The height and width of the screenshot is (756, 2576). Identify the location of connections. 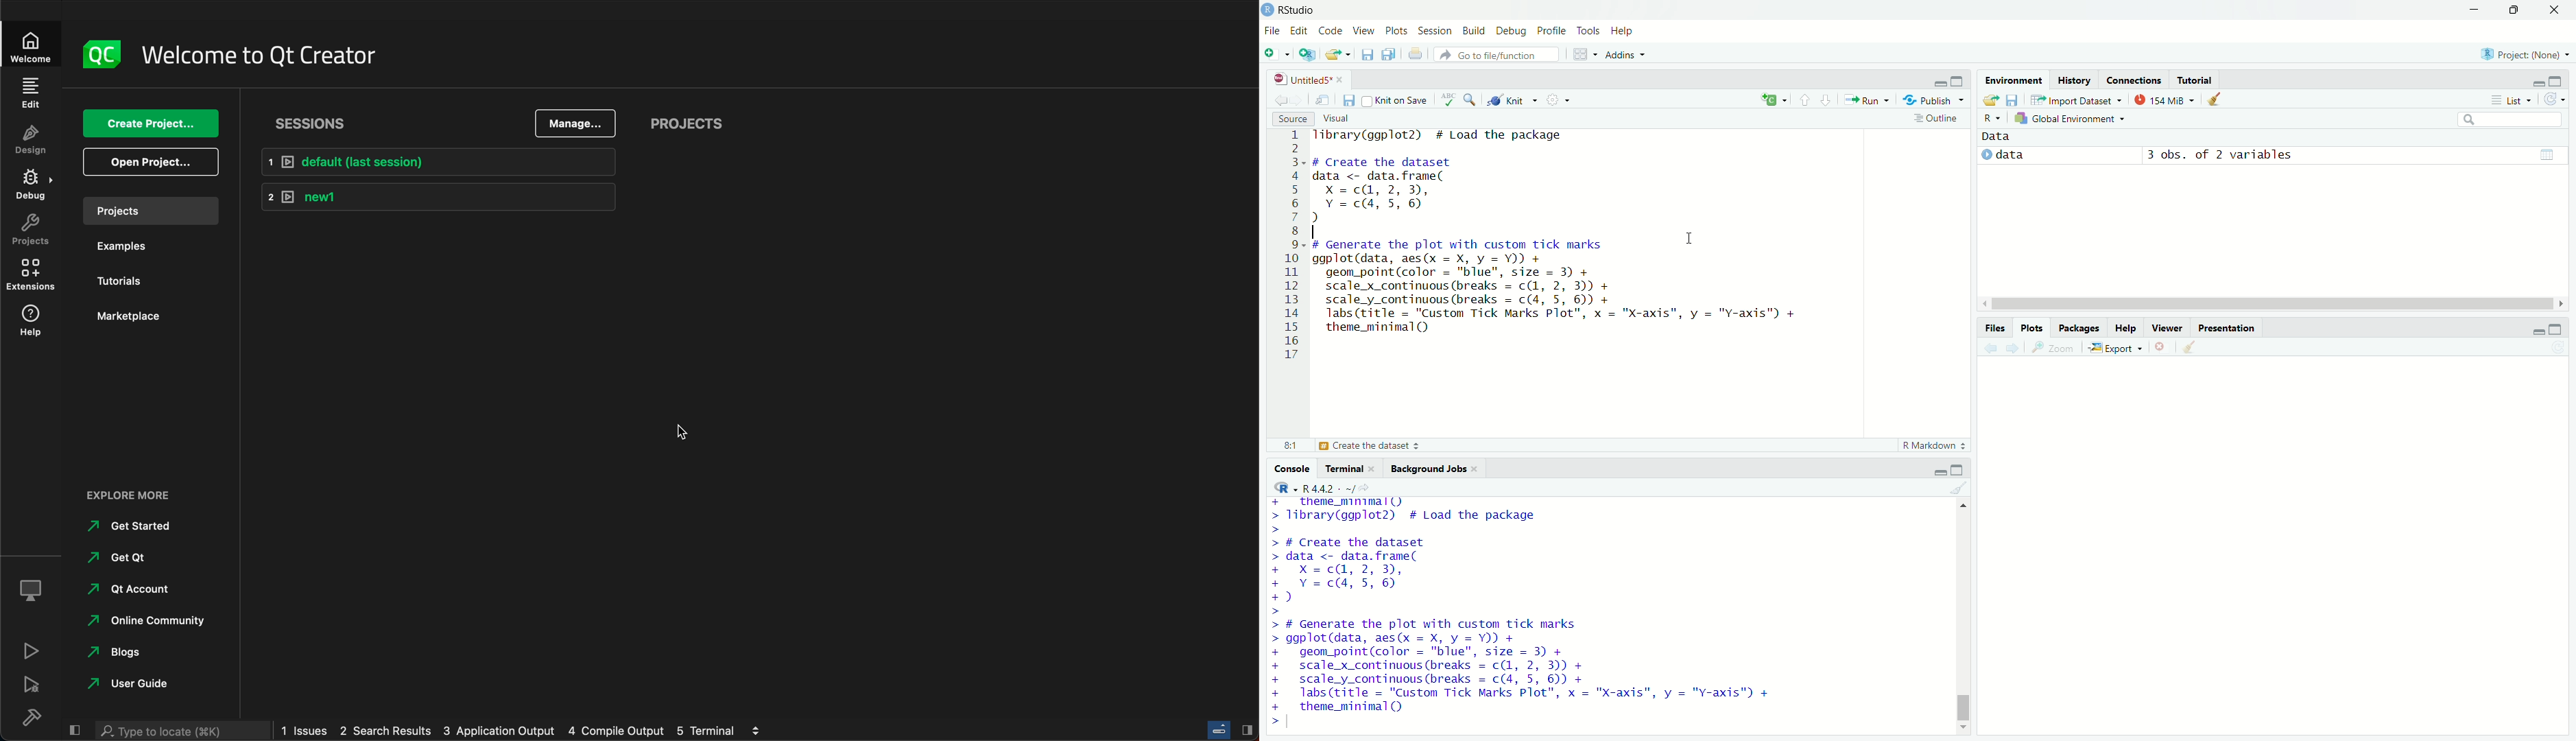
(2133, 80).